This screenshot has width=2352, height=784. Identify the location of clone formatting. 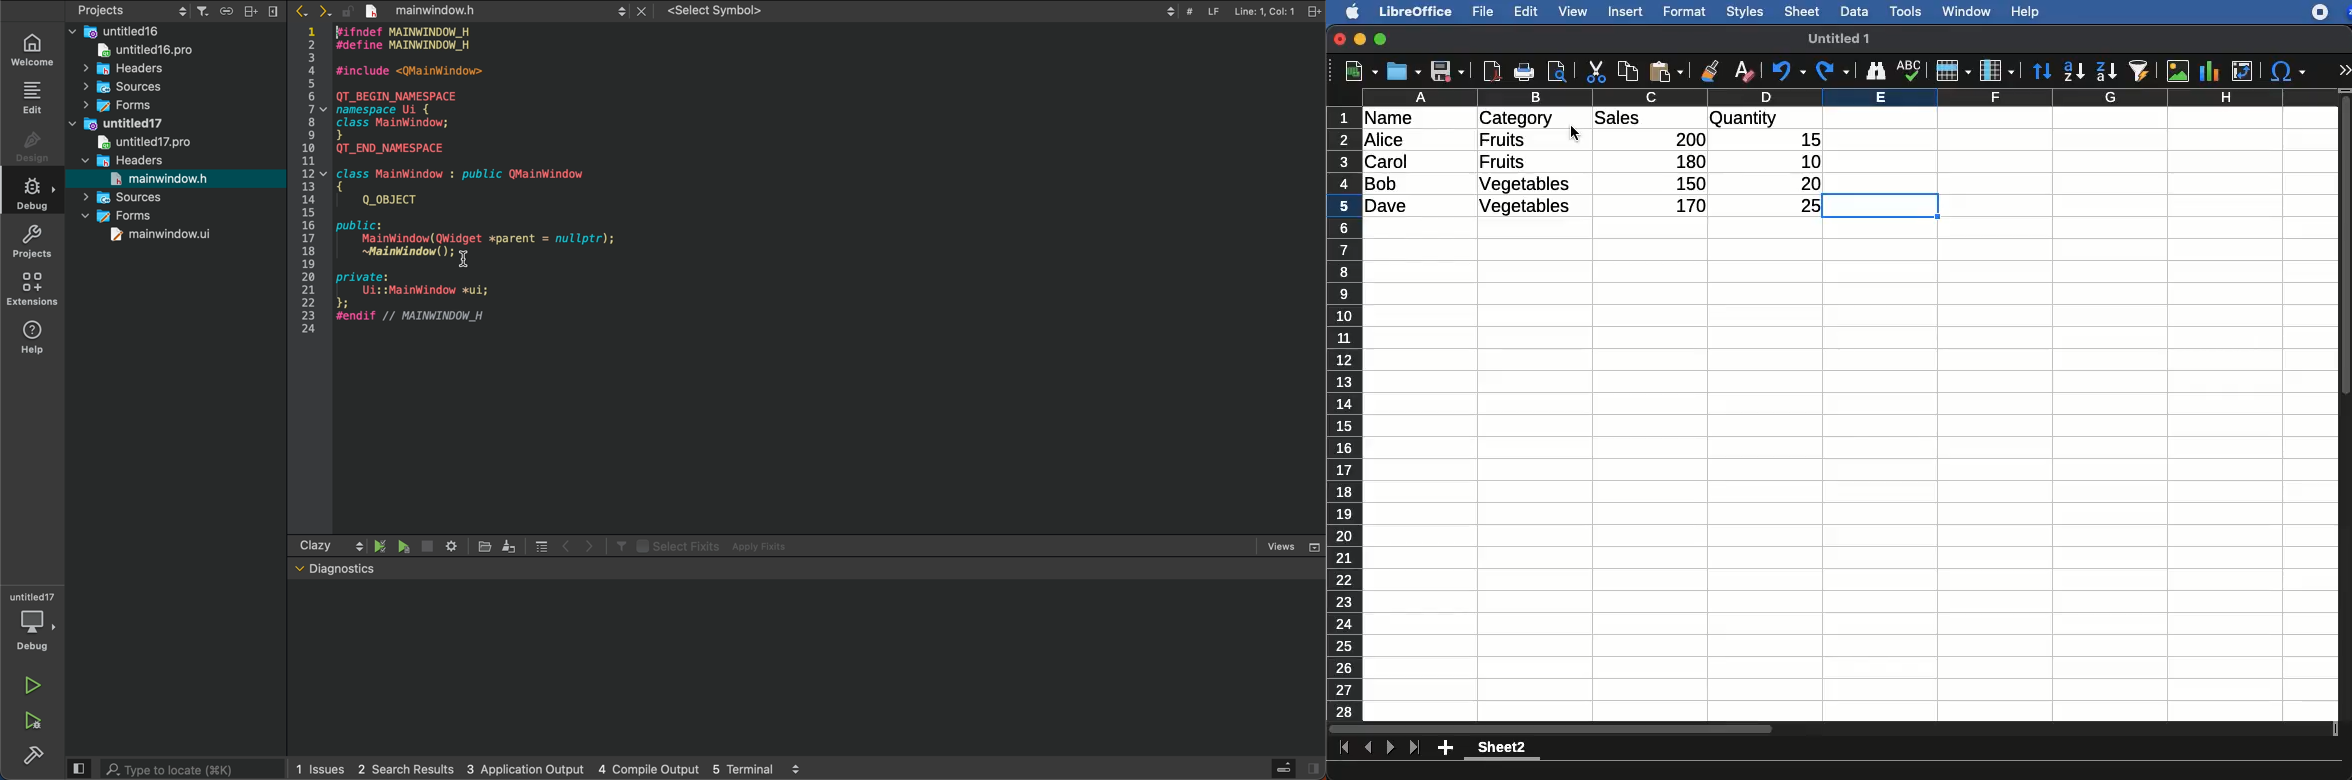
(1710, 72).